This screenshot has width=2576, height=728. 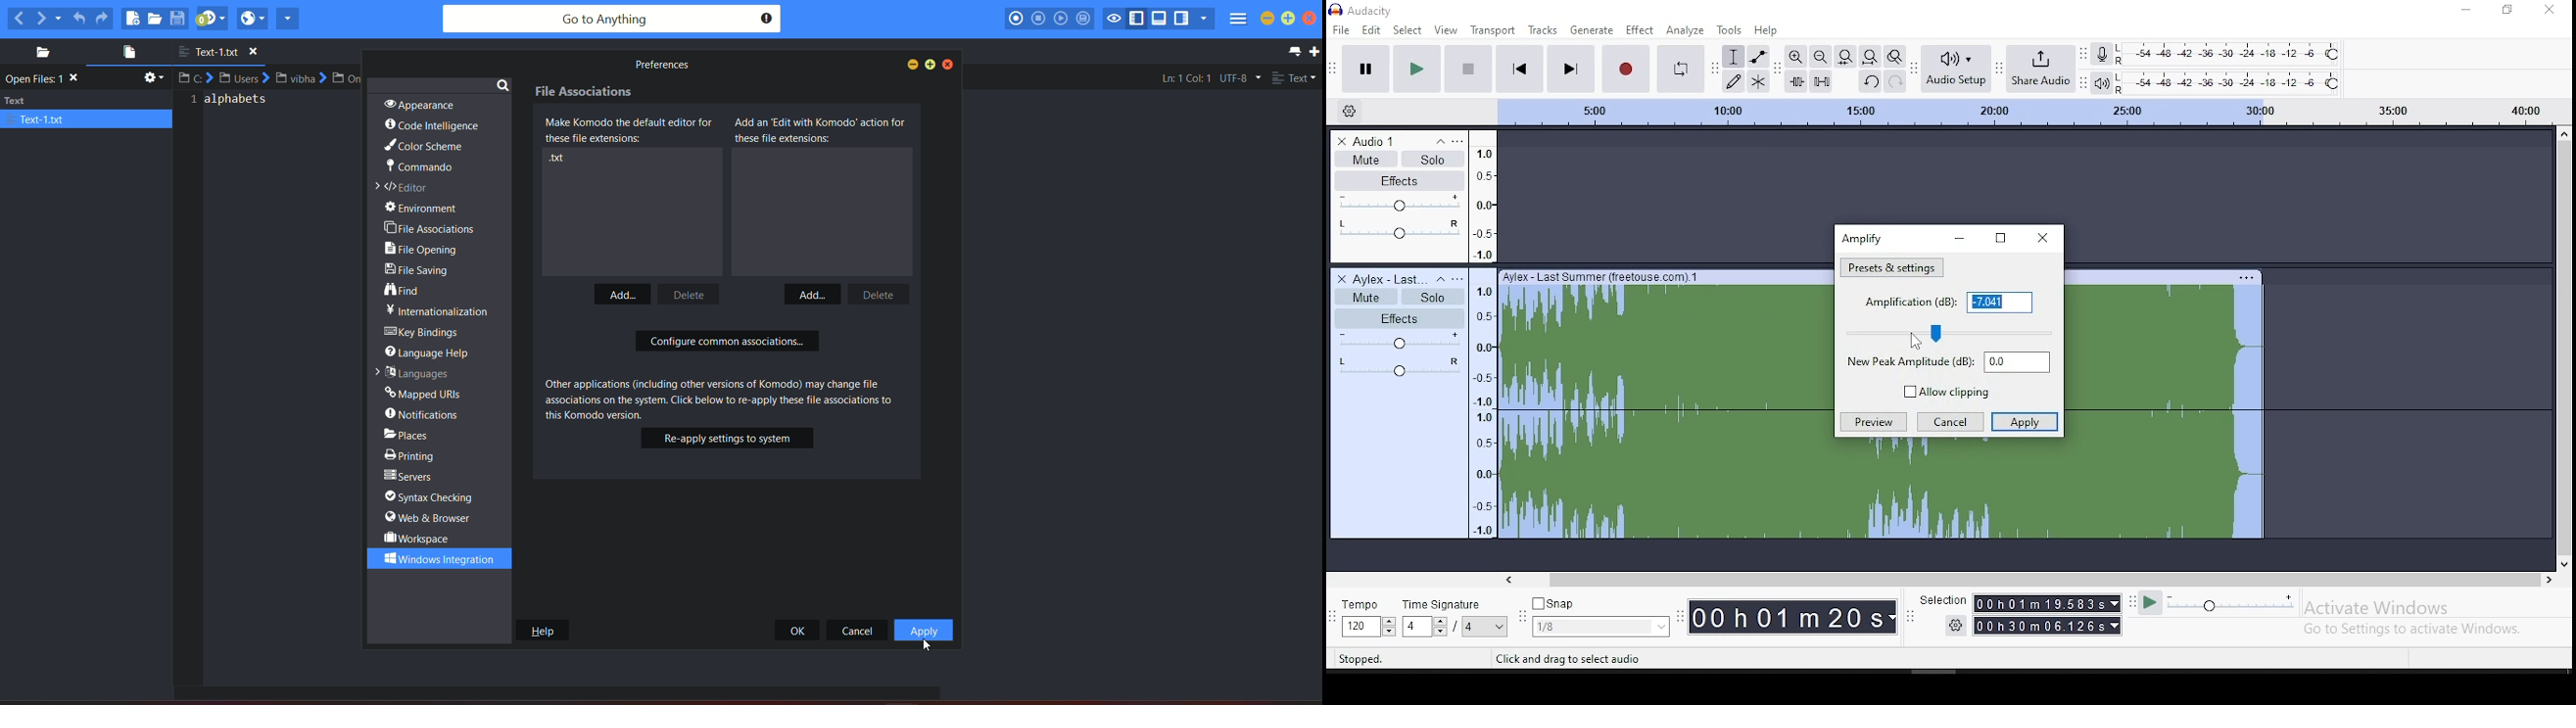 What do you see at coordinates (2000, 237) in the screenshot?
I see `restore` at bounding box center [2000, 237].